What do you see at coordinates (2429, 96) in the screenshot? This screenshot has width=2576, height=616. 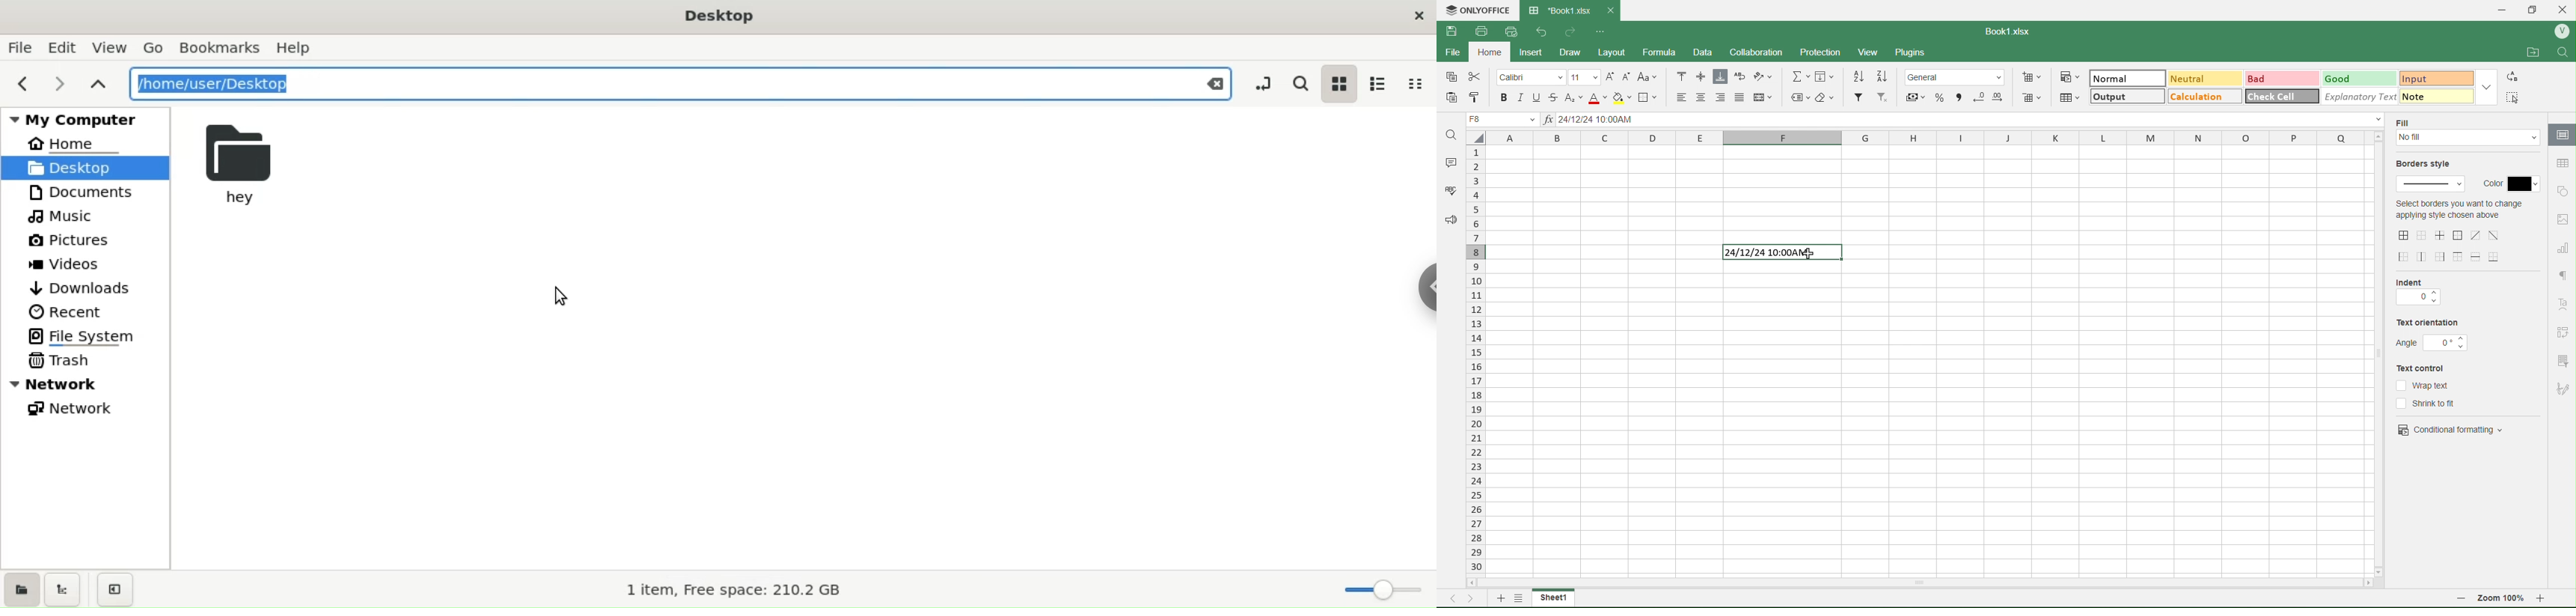 I see `note` at bounding box center [2429, 96].